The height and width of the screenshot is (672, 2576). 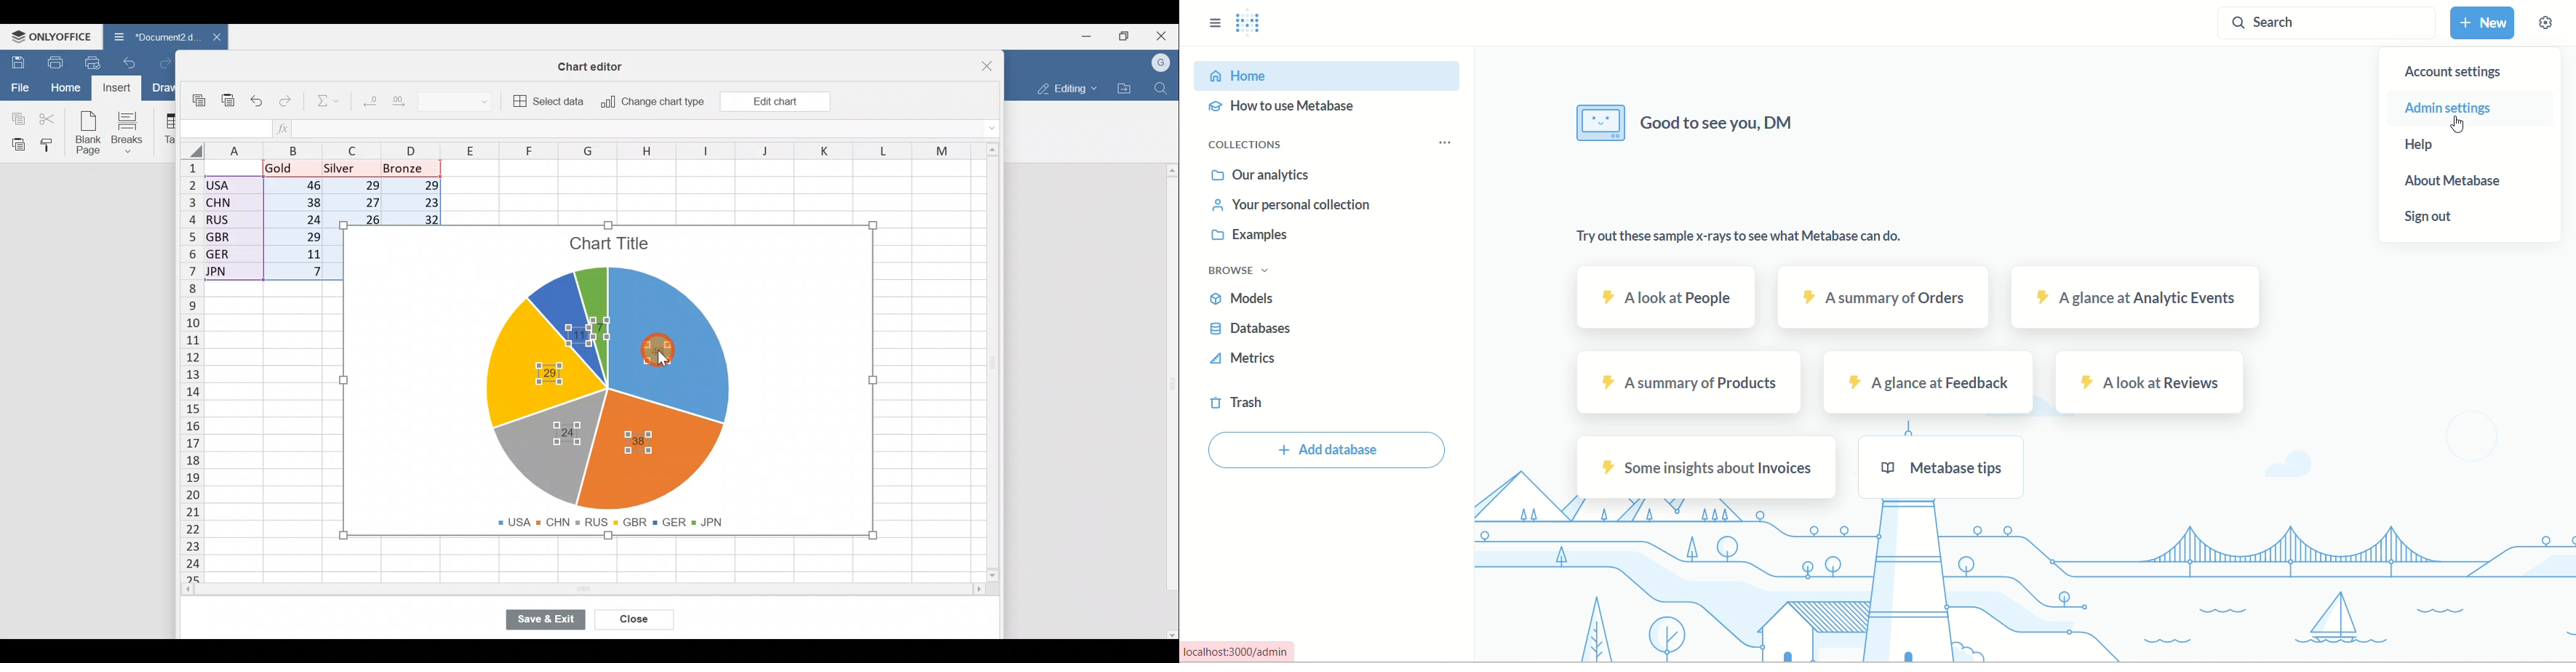 I want to click on Undo, so click(x=133, y=66).